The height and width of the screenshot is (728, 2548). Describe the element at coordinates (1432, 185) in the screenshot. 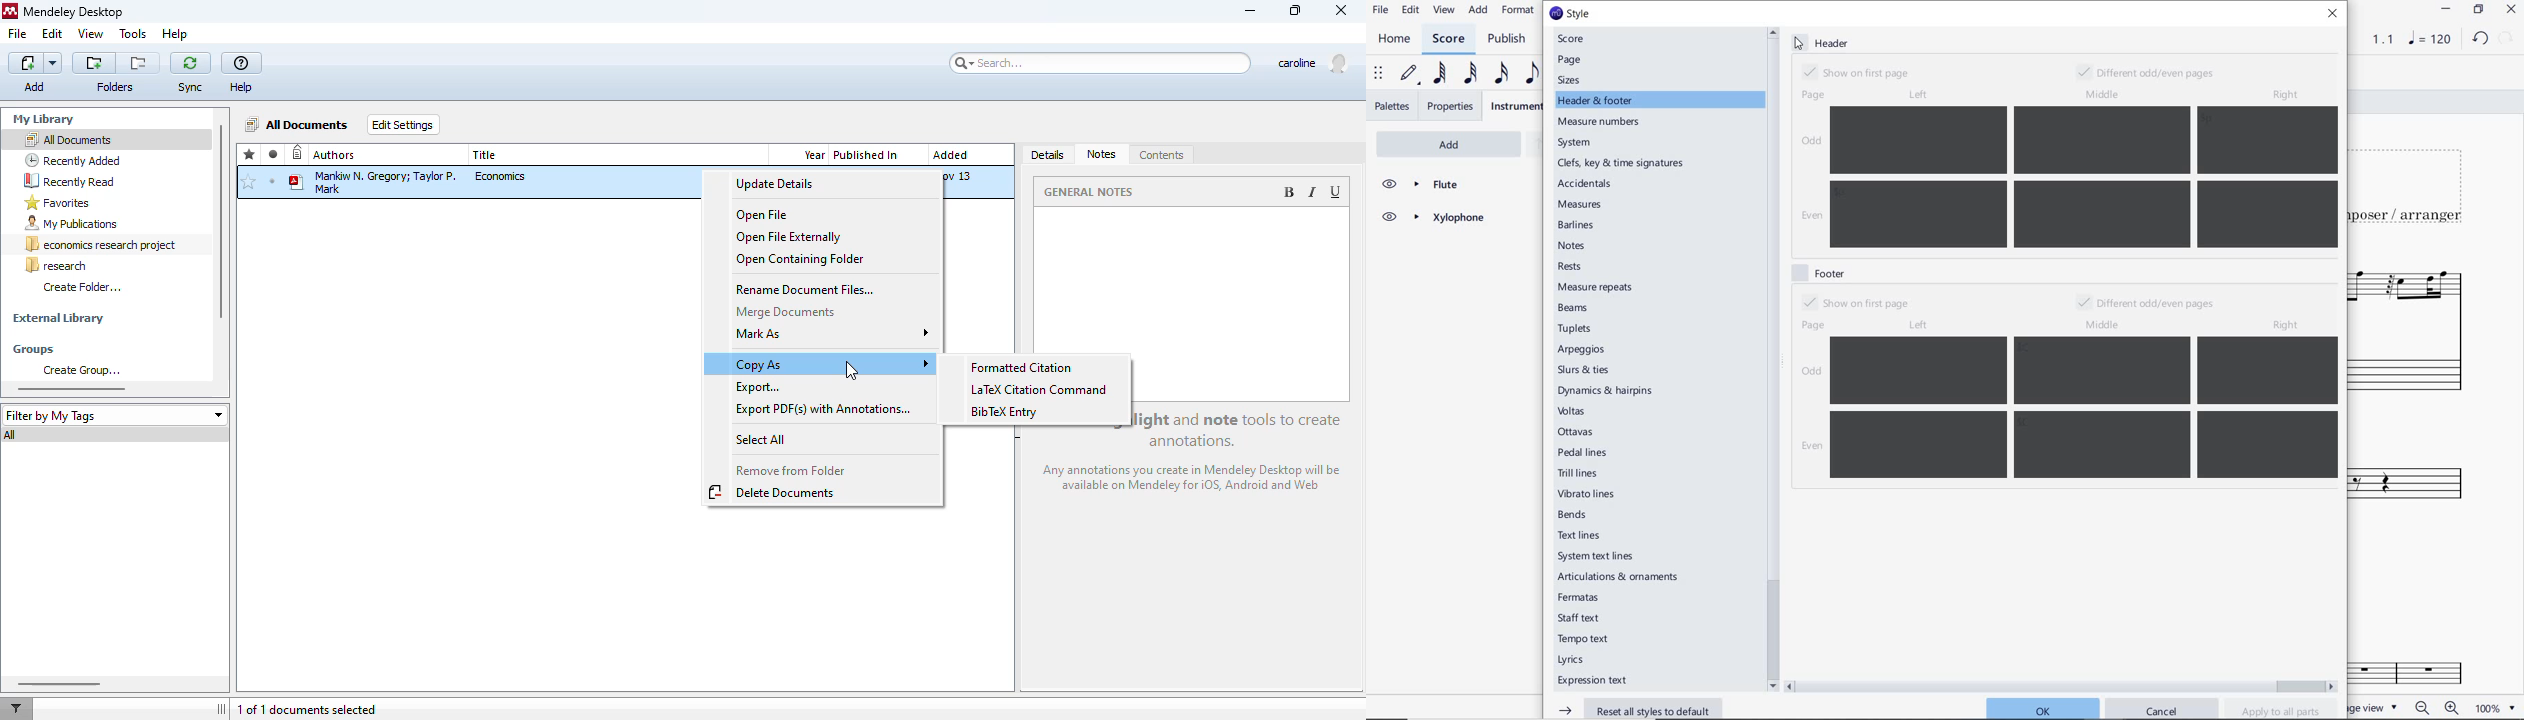

I see `FLUTE` at that location.